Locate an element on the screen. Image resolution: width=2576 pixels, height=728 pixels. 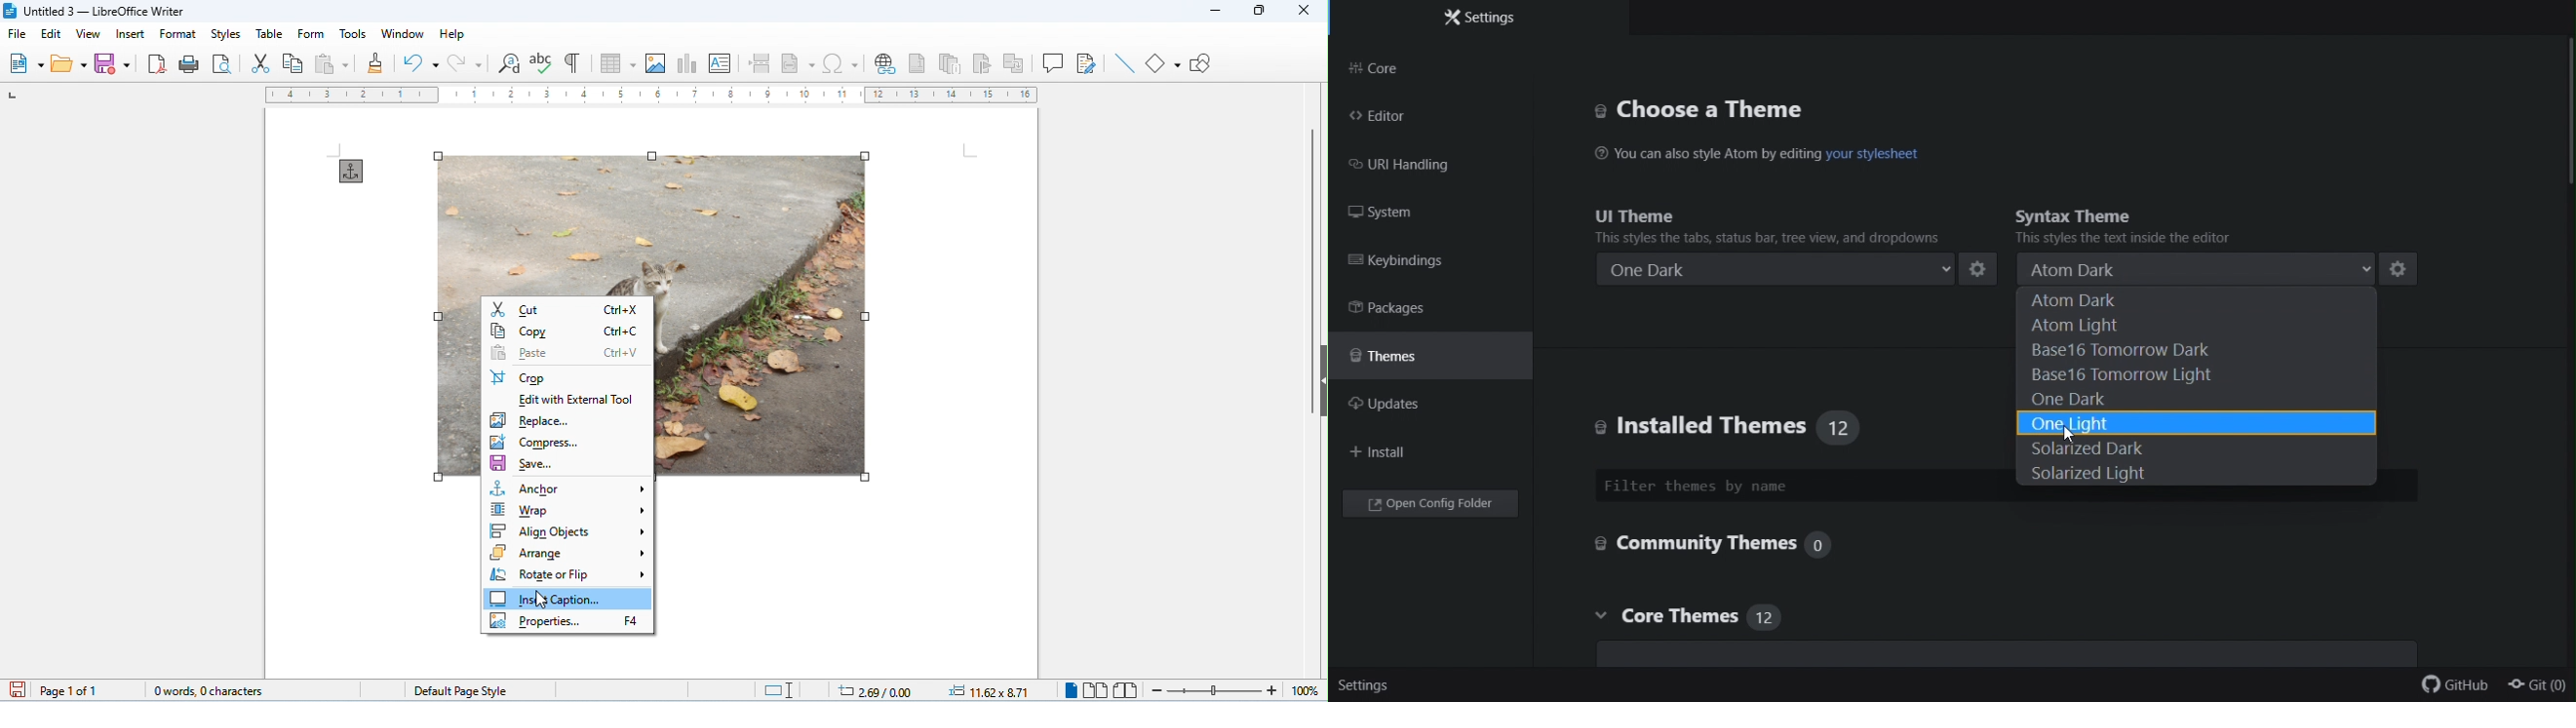
styles is located at coordinates (224, 33).